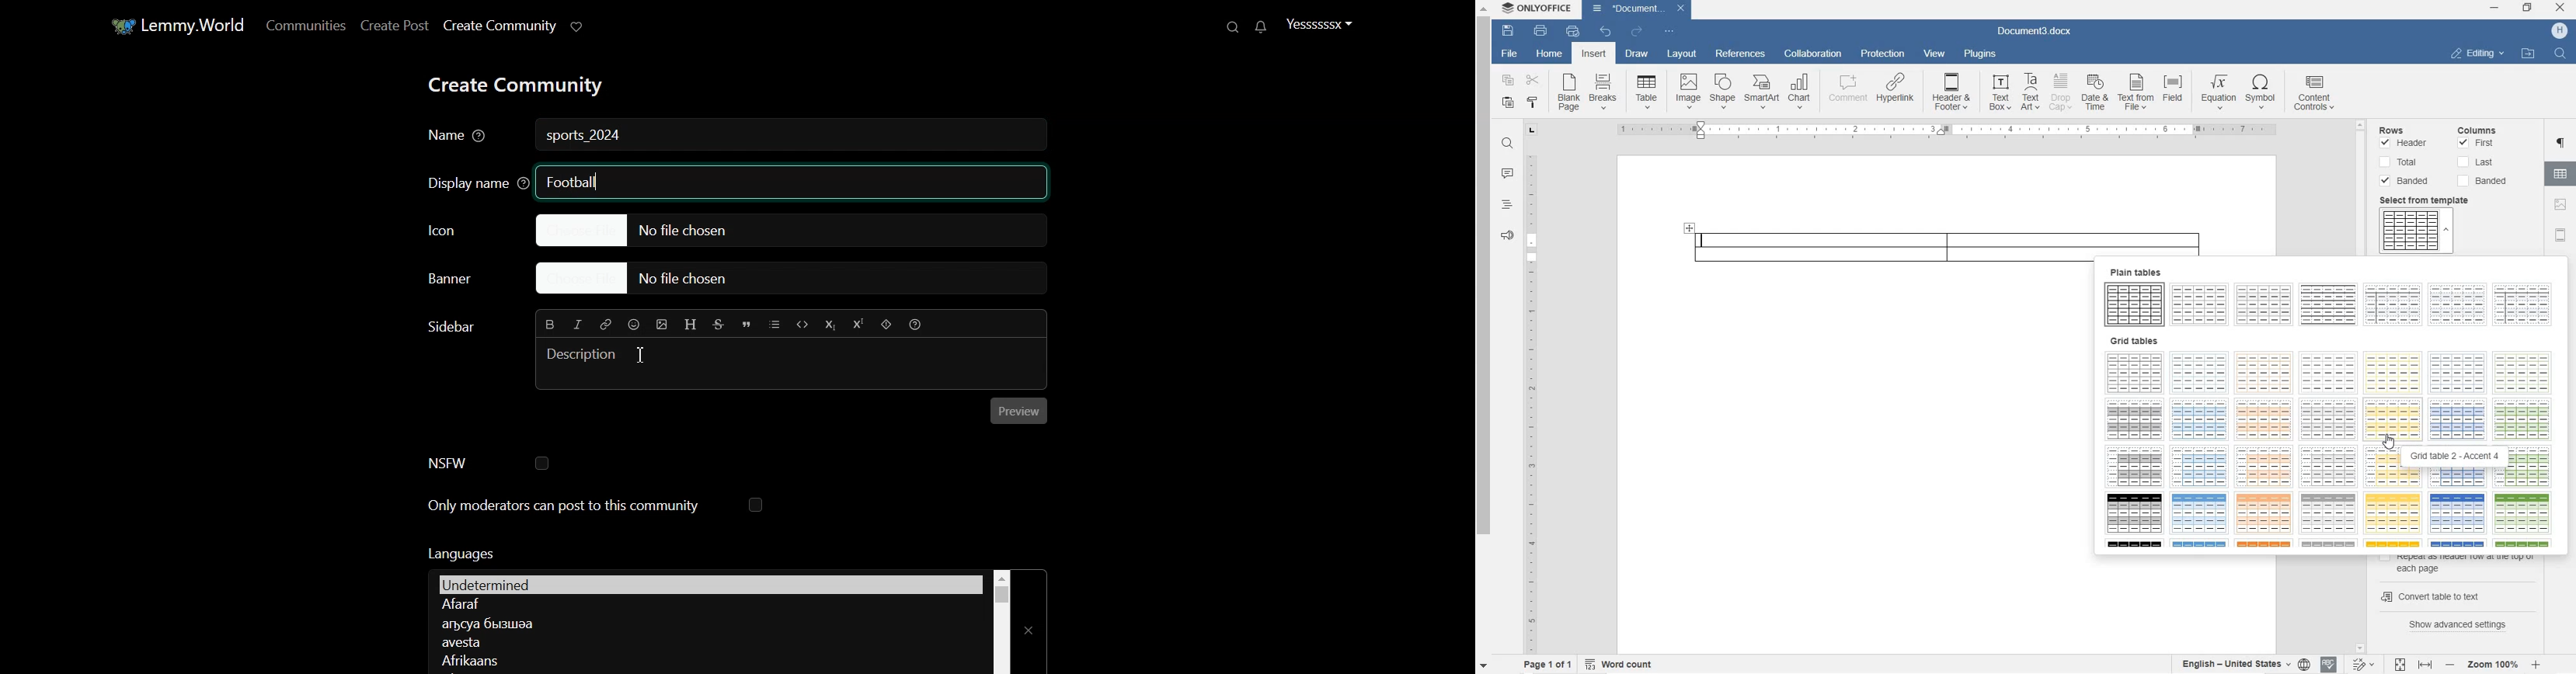 The height and width of the screenshot is (700, 2576). Describe the element at coordinates (517, 86) in the screenshot. I see `` at that location.